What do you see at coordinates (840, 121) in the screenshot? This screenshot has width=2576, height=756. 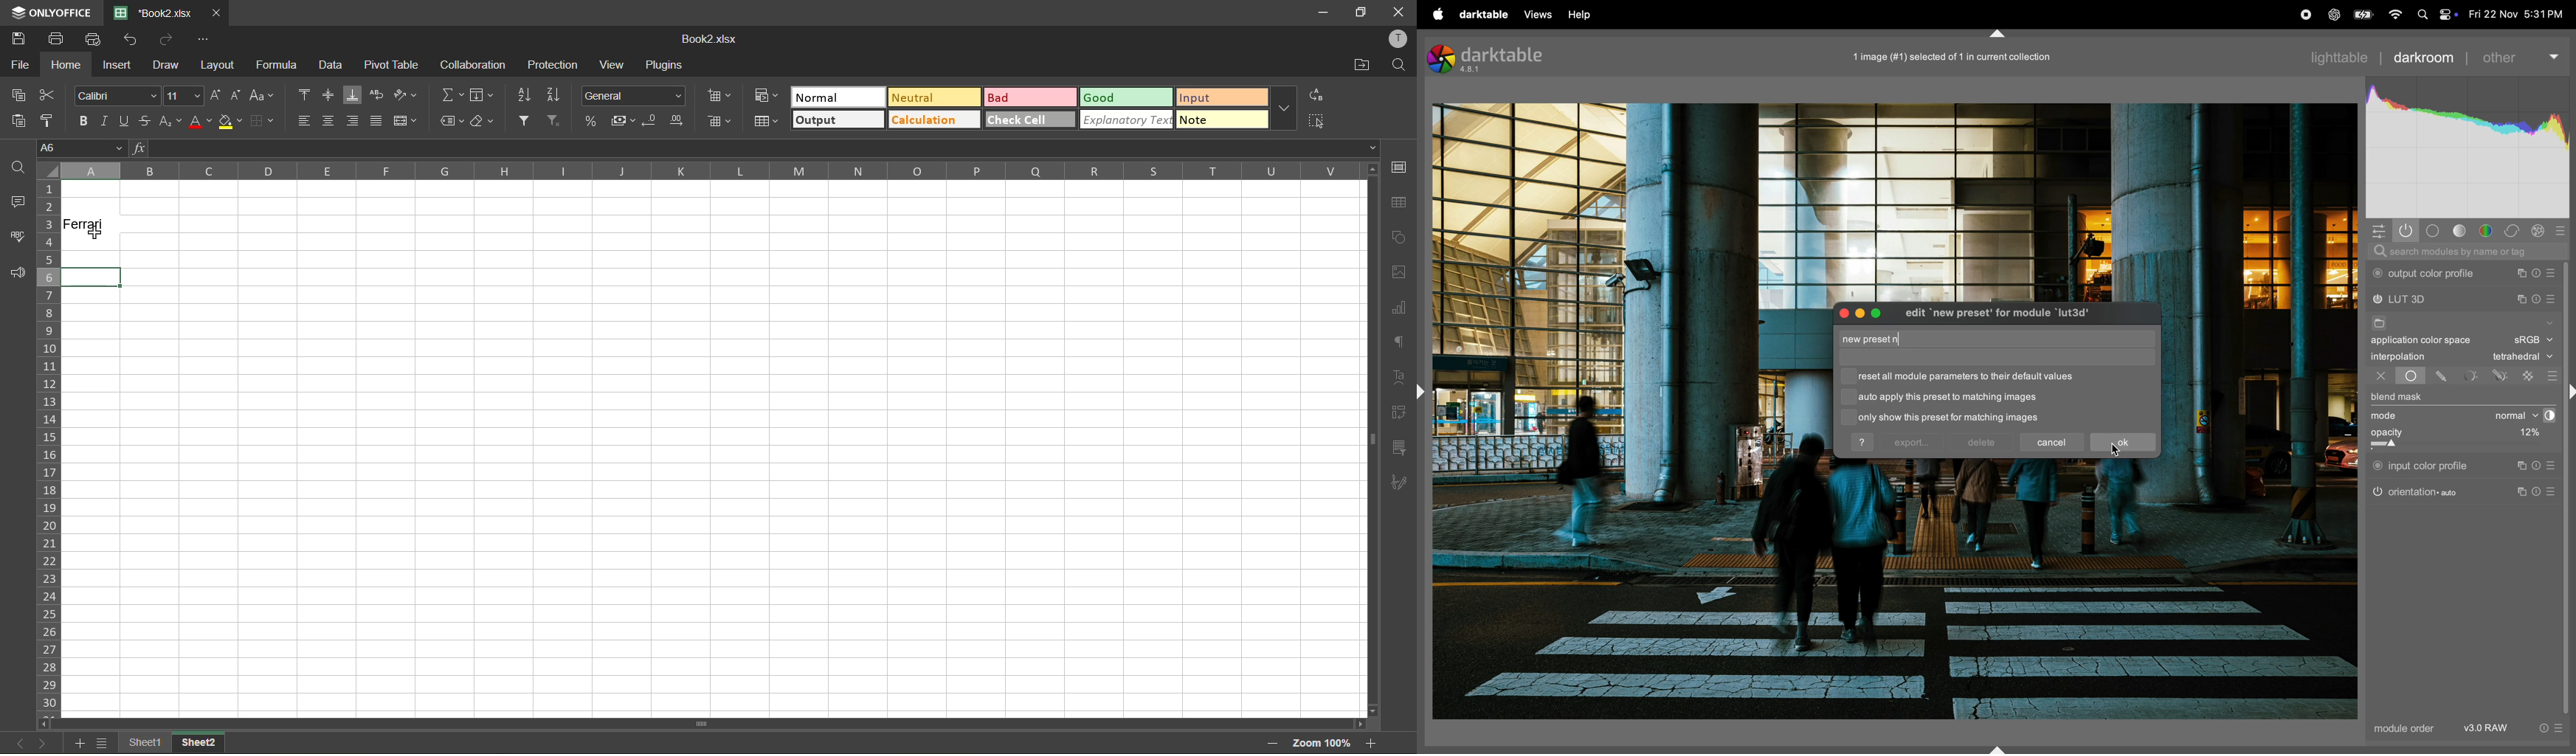 I see `output` at bounding box center [840, 121].